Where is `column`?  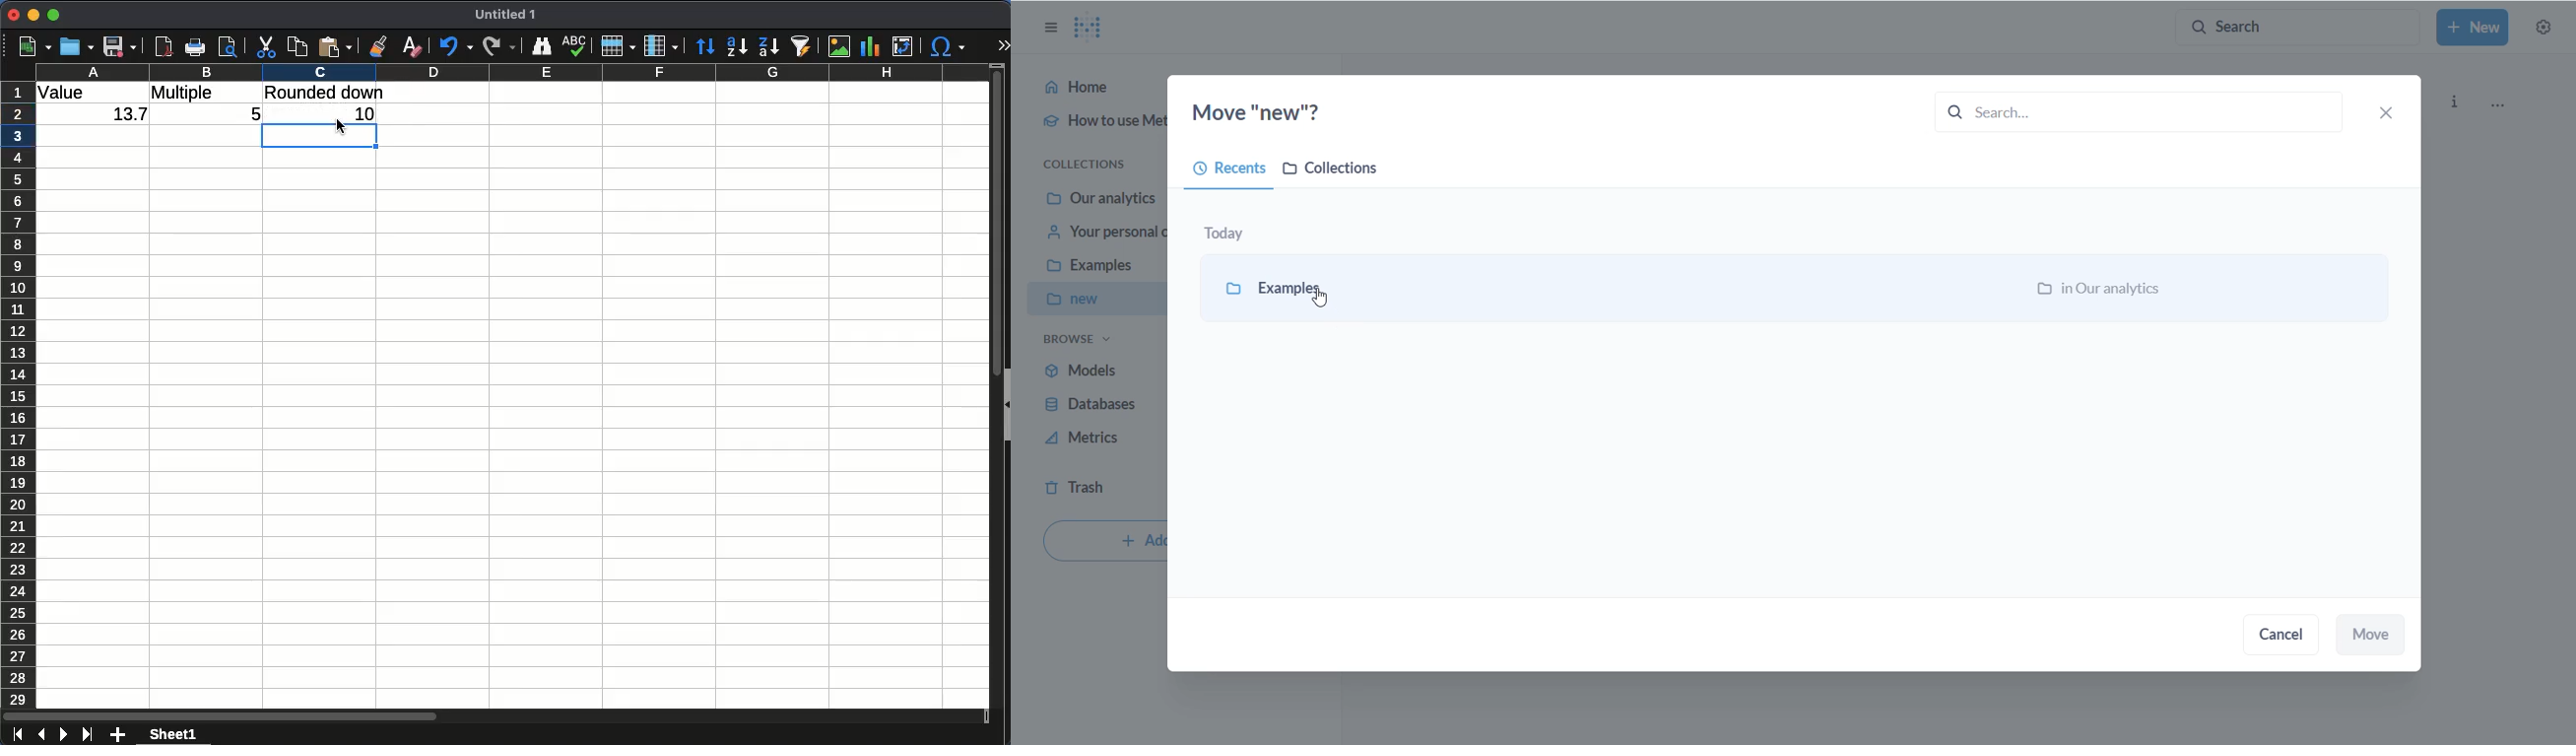 column is located at coordinates (524, 71).